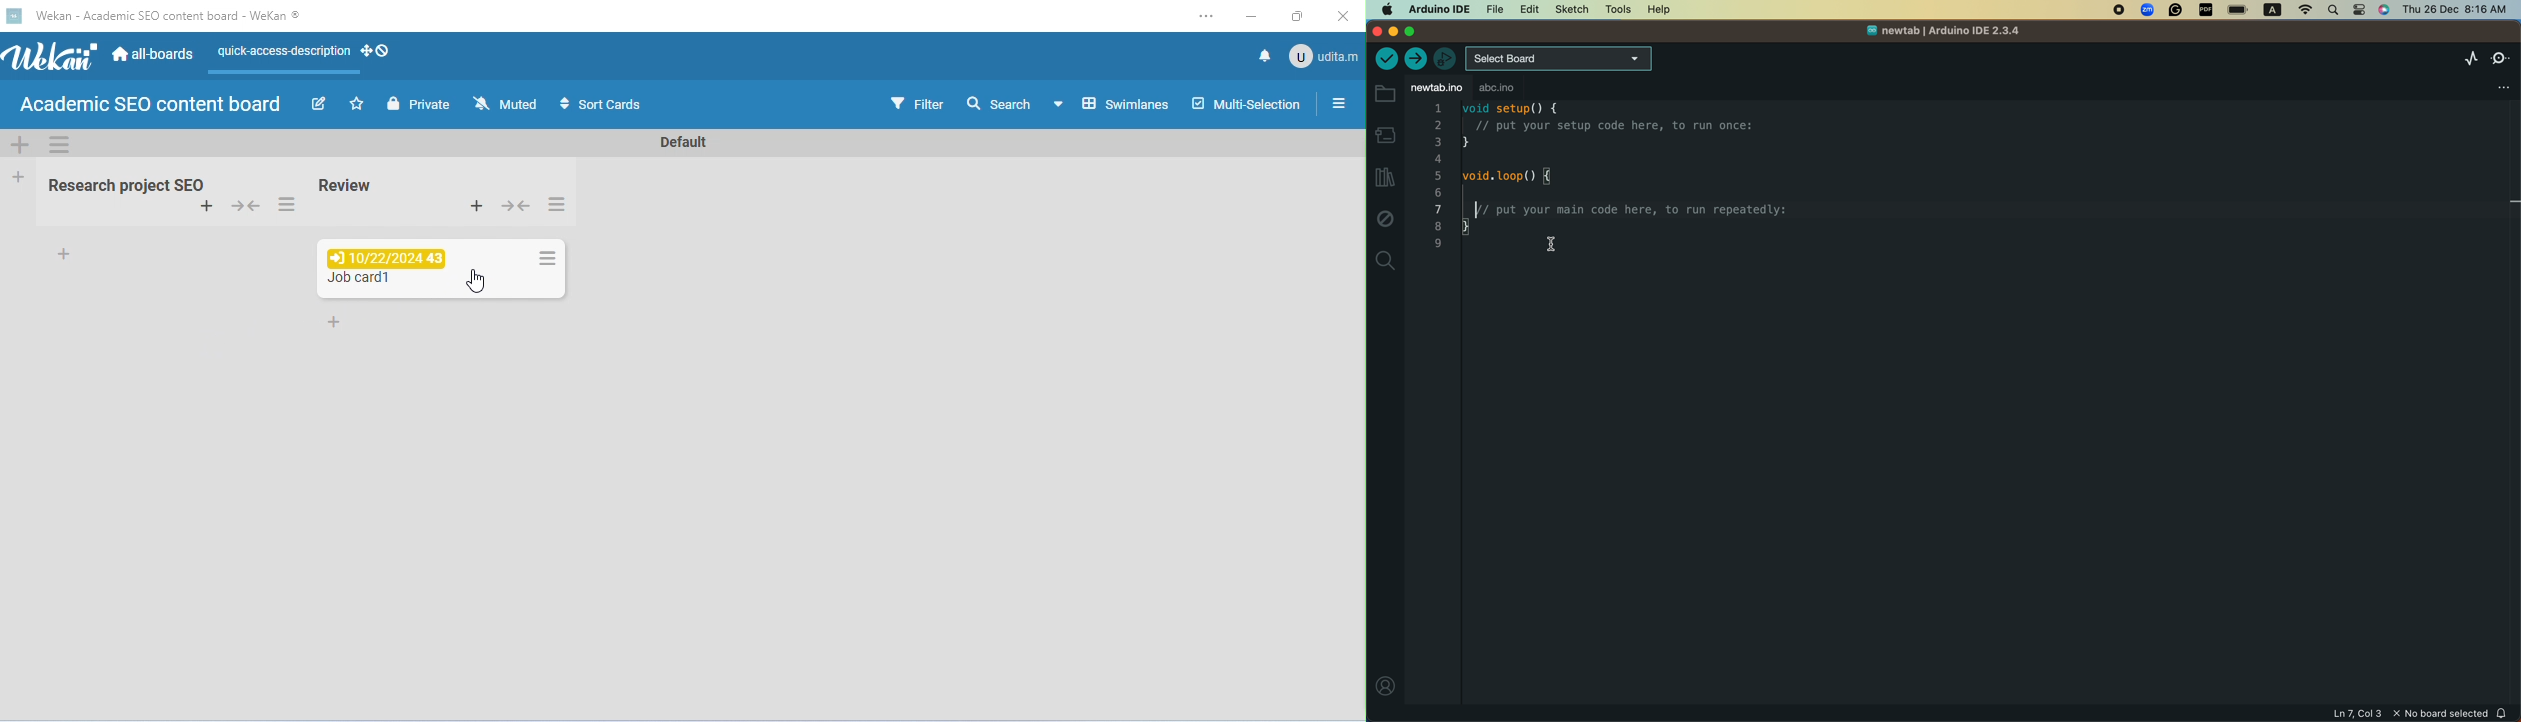 The image size is (2548, 728). Describe the element at coordinates (2500, 56) in the screenshot. I see `serial monitor` at that location.